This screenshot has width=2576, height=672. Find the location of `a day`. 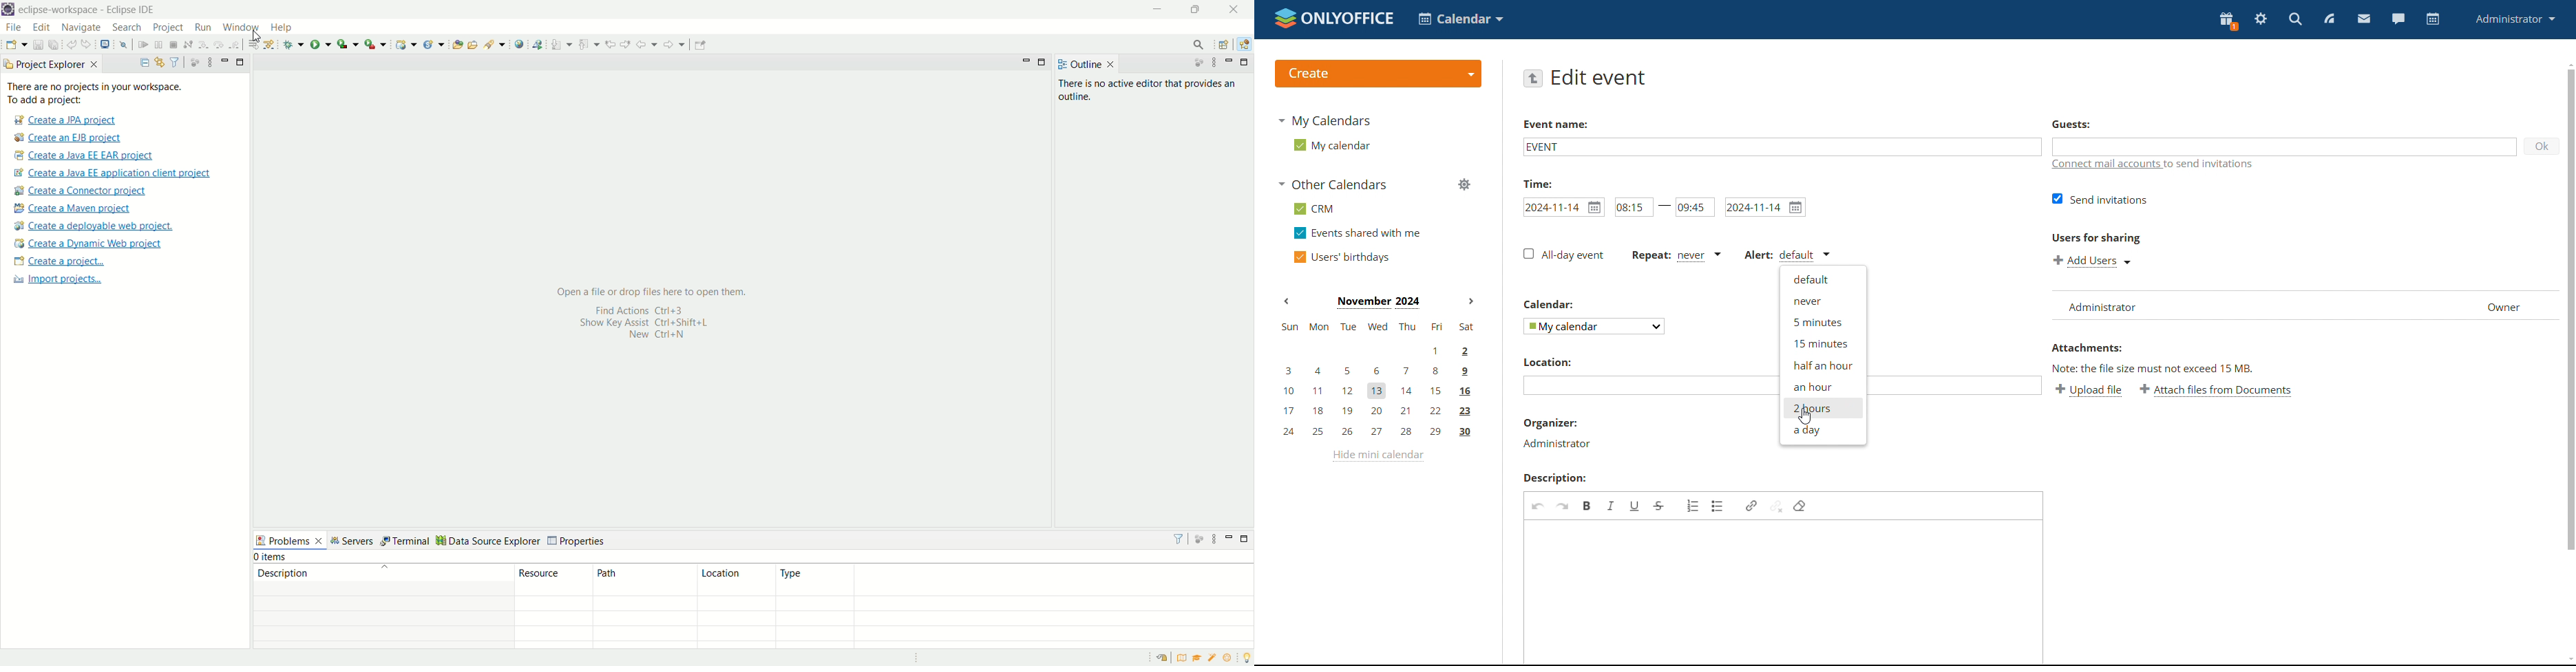

a day is located at coordinates (1822, 432).